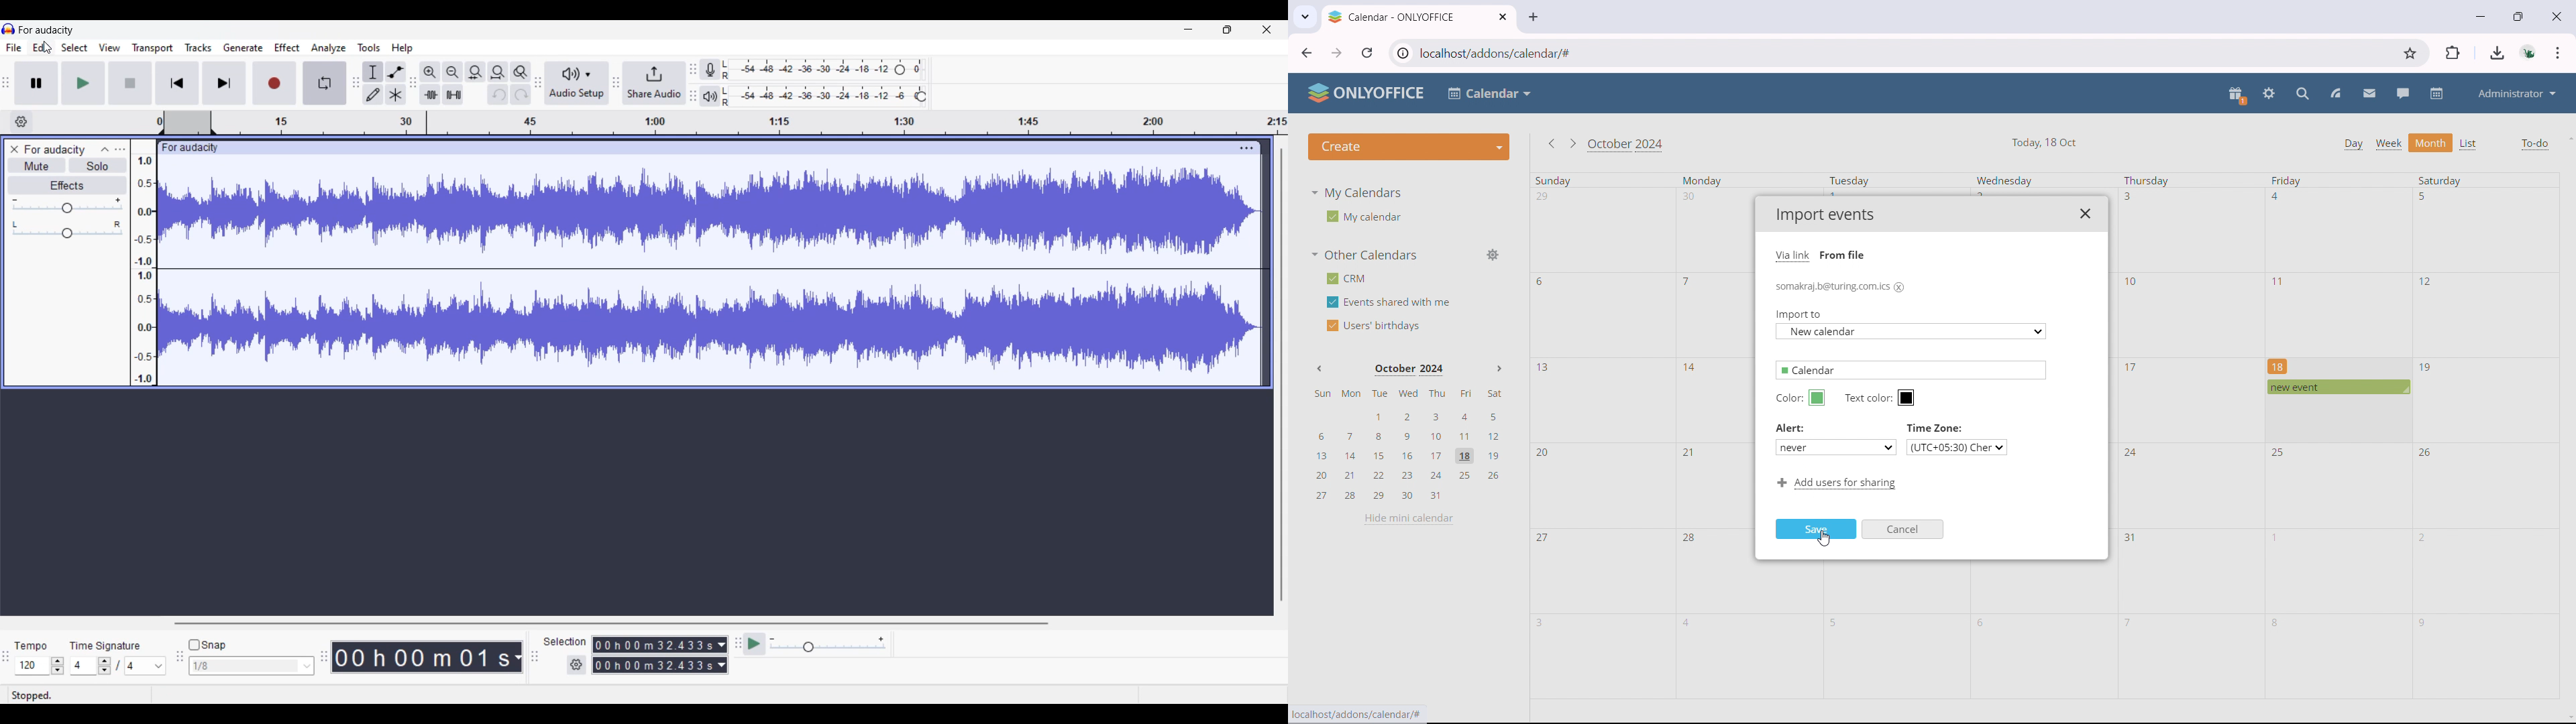 The image size is (2576, 728). What do you see at coordinates (2133, 282) in the screenshot?
I see `10` at bounding box center [2133, 282].